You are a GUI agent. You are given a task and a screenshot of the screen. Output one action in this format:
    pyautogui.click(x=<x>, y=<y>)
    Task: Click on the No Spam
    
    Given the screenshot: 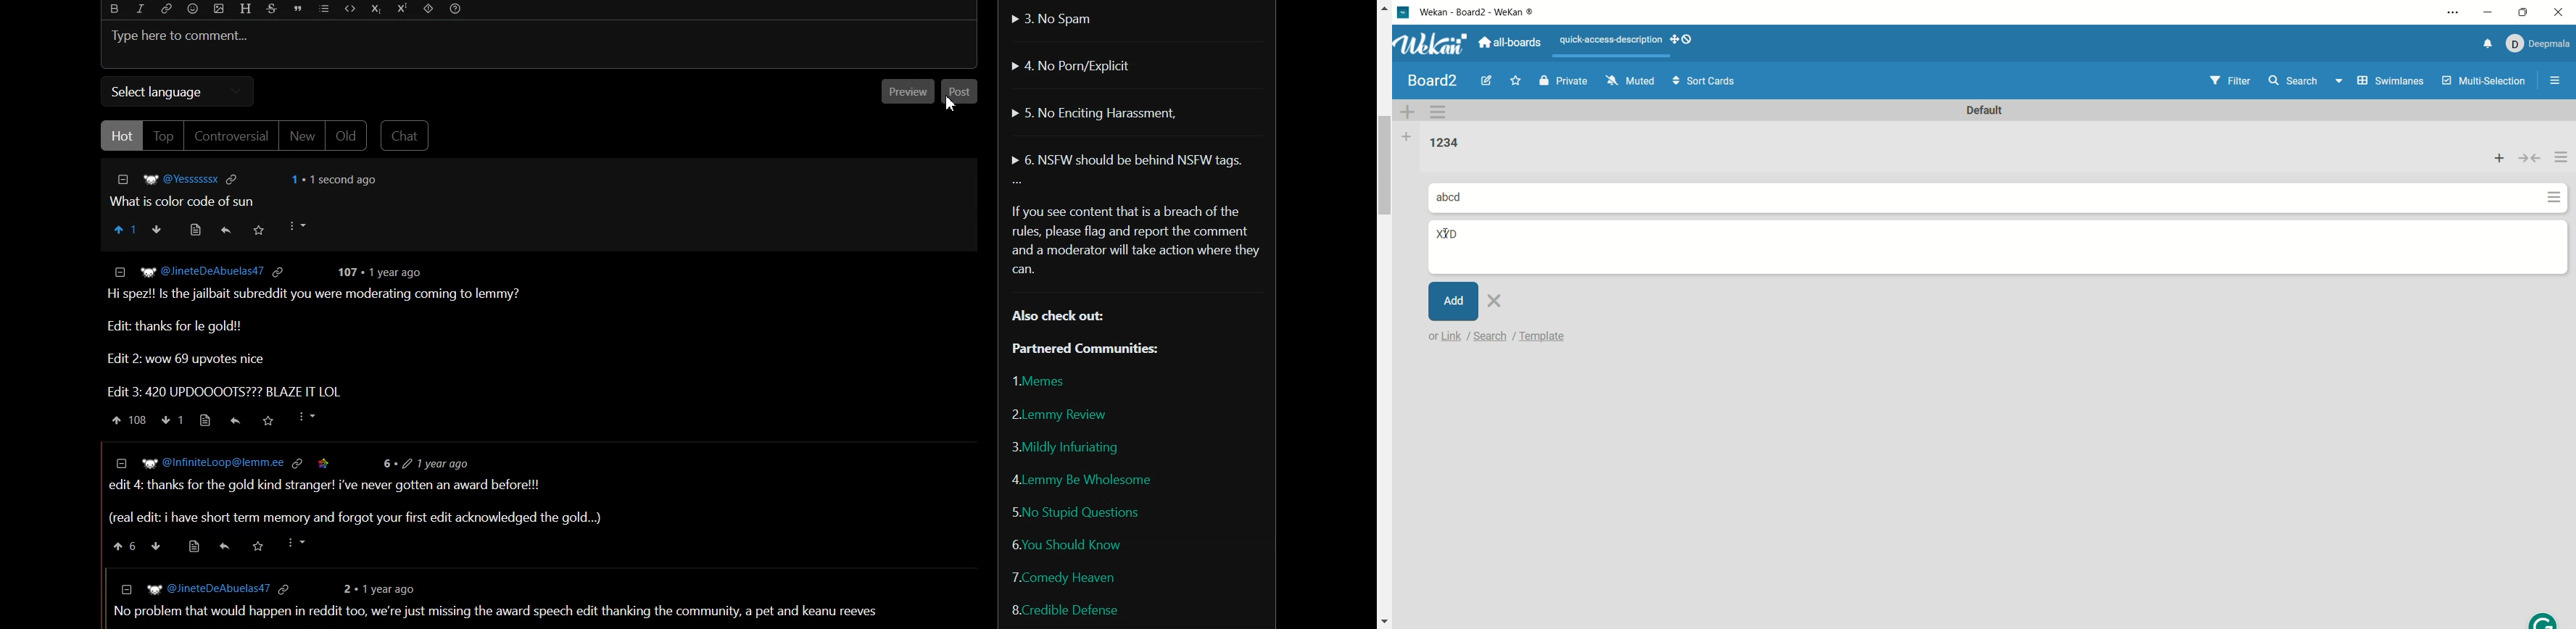 What is the action you would take?
    pyautogui.click(x=1063, y=20)
    